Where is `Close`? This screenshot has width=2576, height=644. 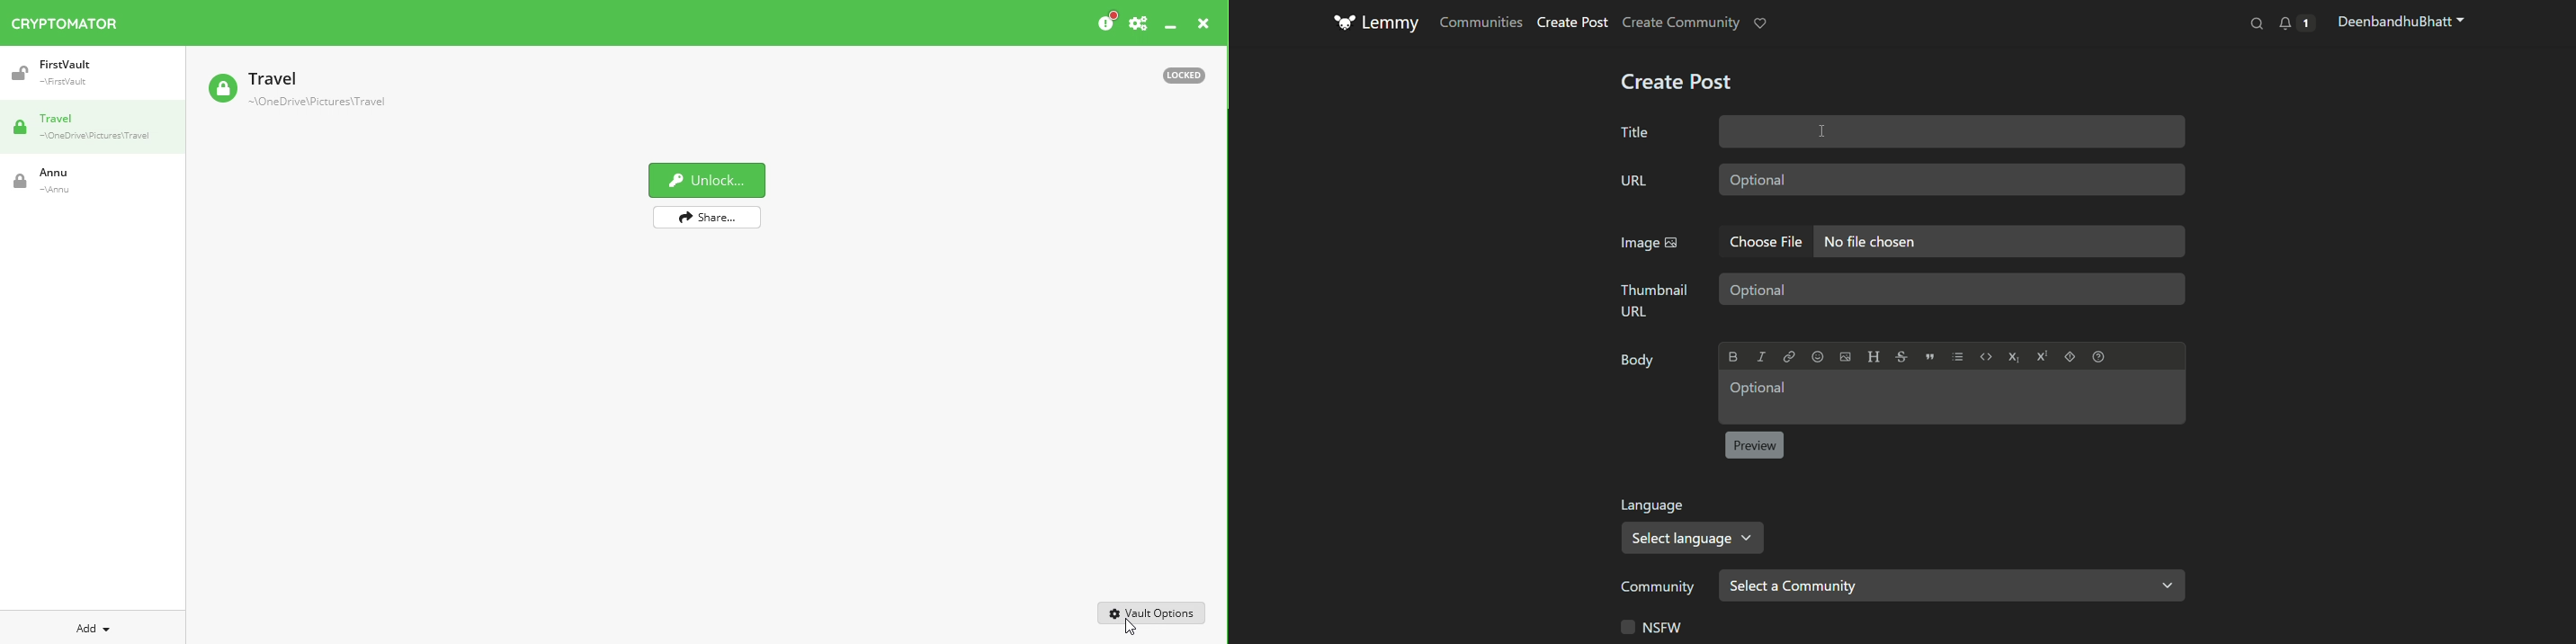
Close is located at coordinates (1203, 26).